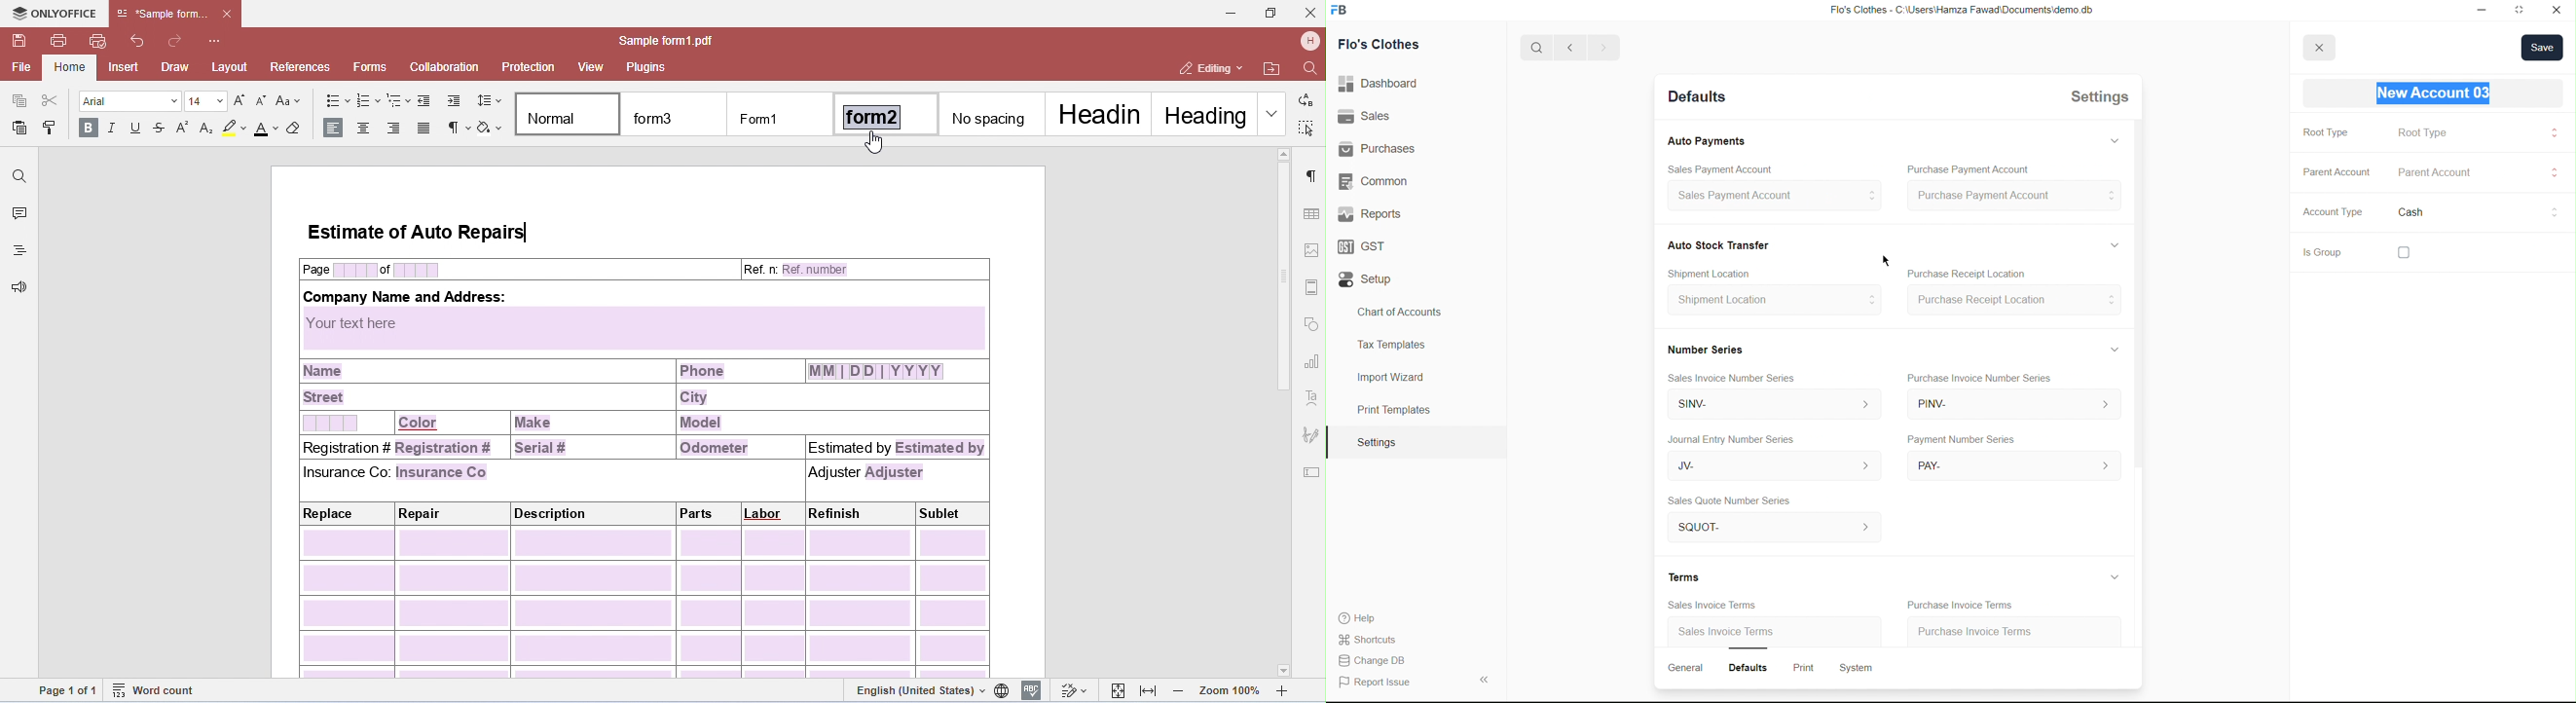 The height and width of the screenshot is (728, 2576). I want to click on Sales, so click(1367, 117).